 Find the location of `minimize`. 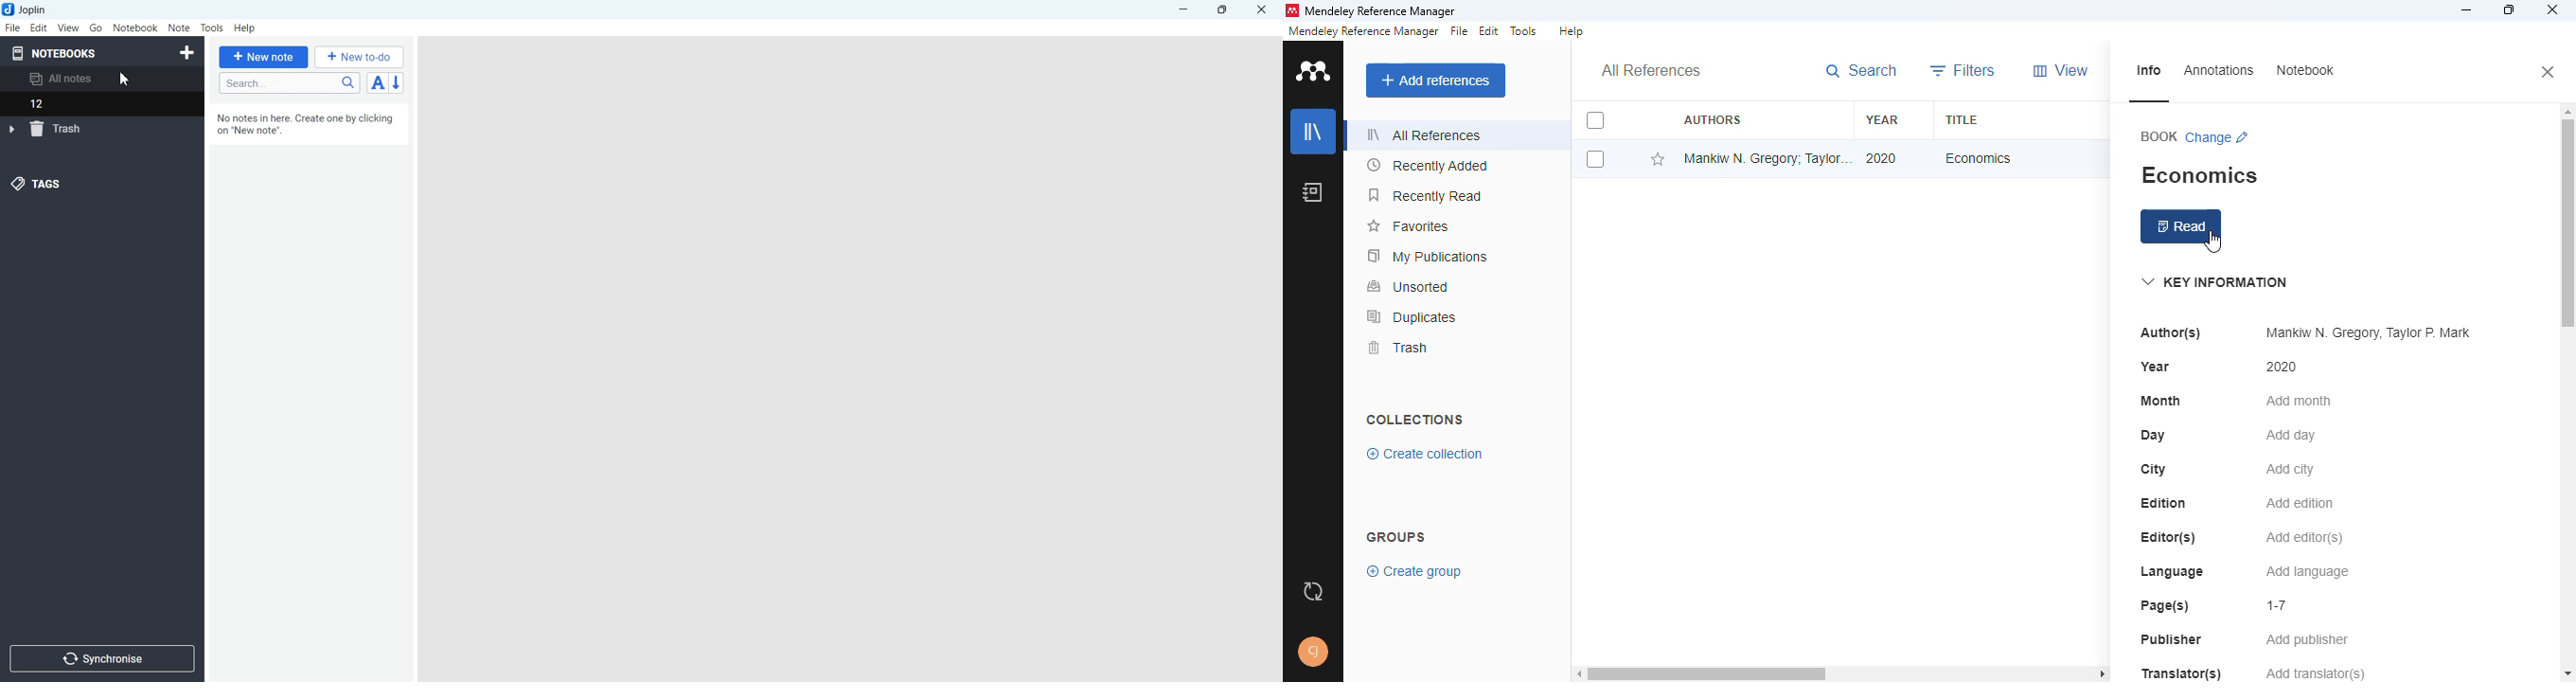

minimize is located at coordinates (2465, 10).